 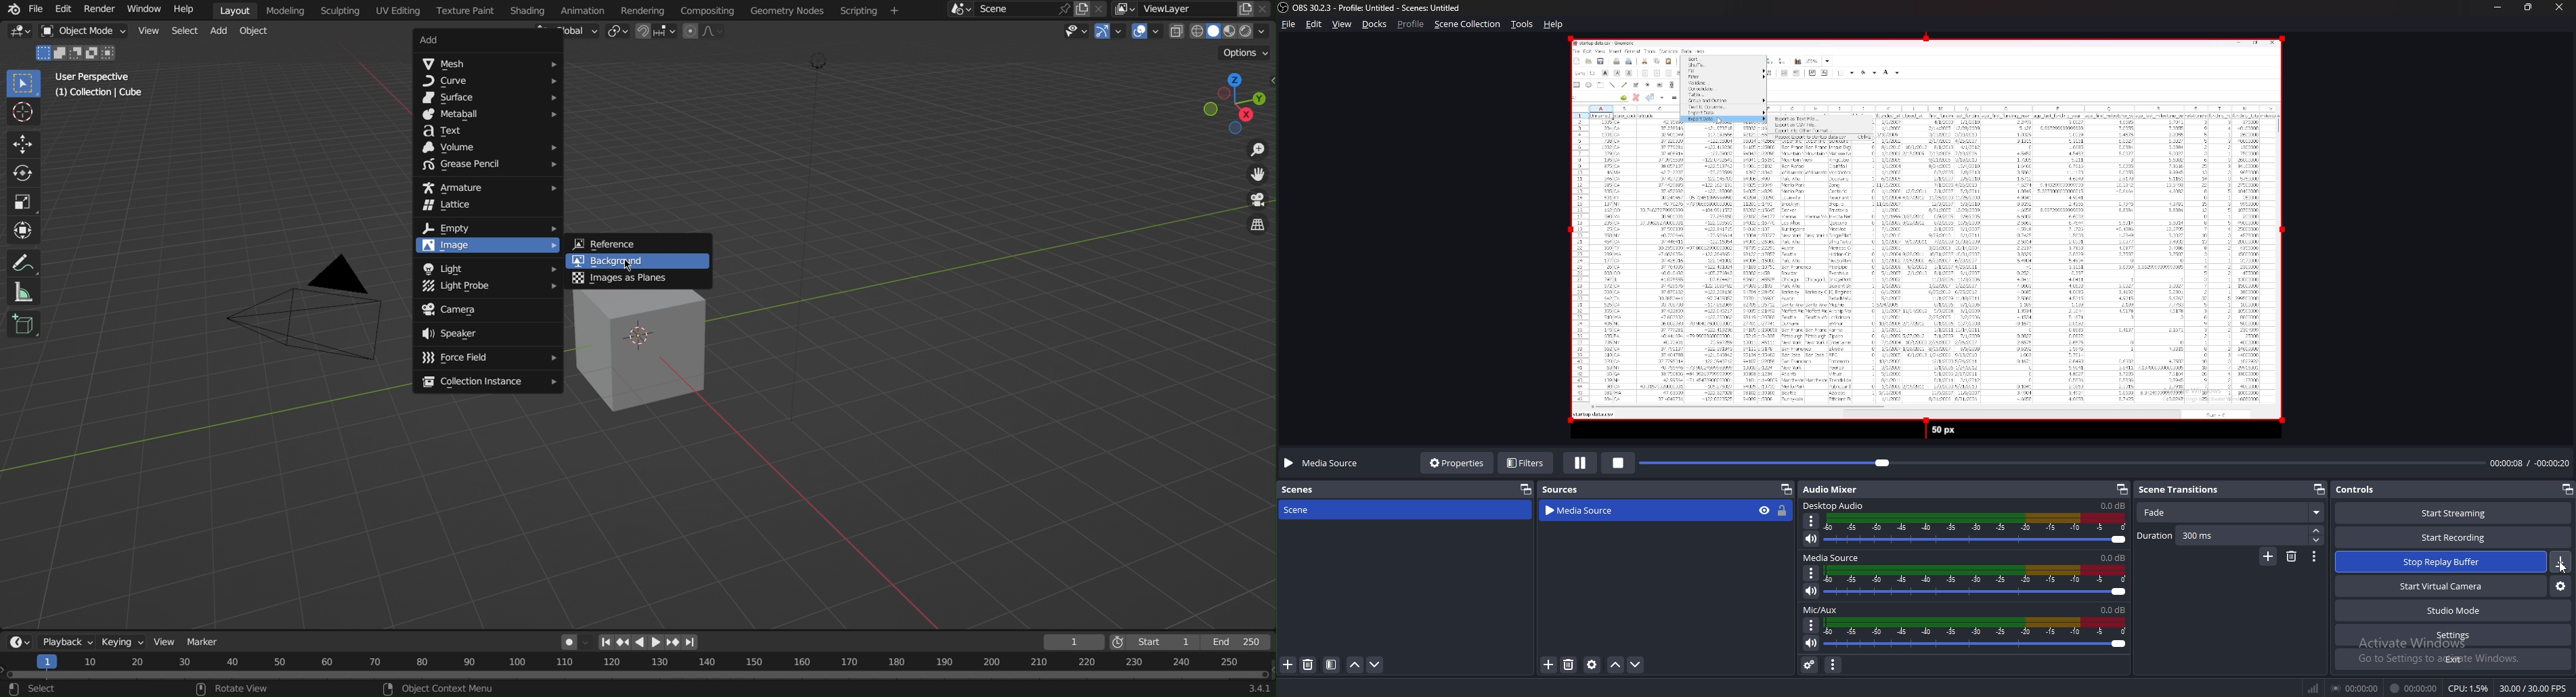 I want to click on mute, so click(x=1812, y=591).